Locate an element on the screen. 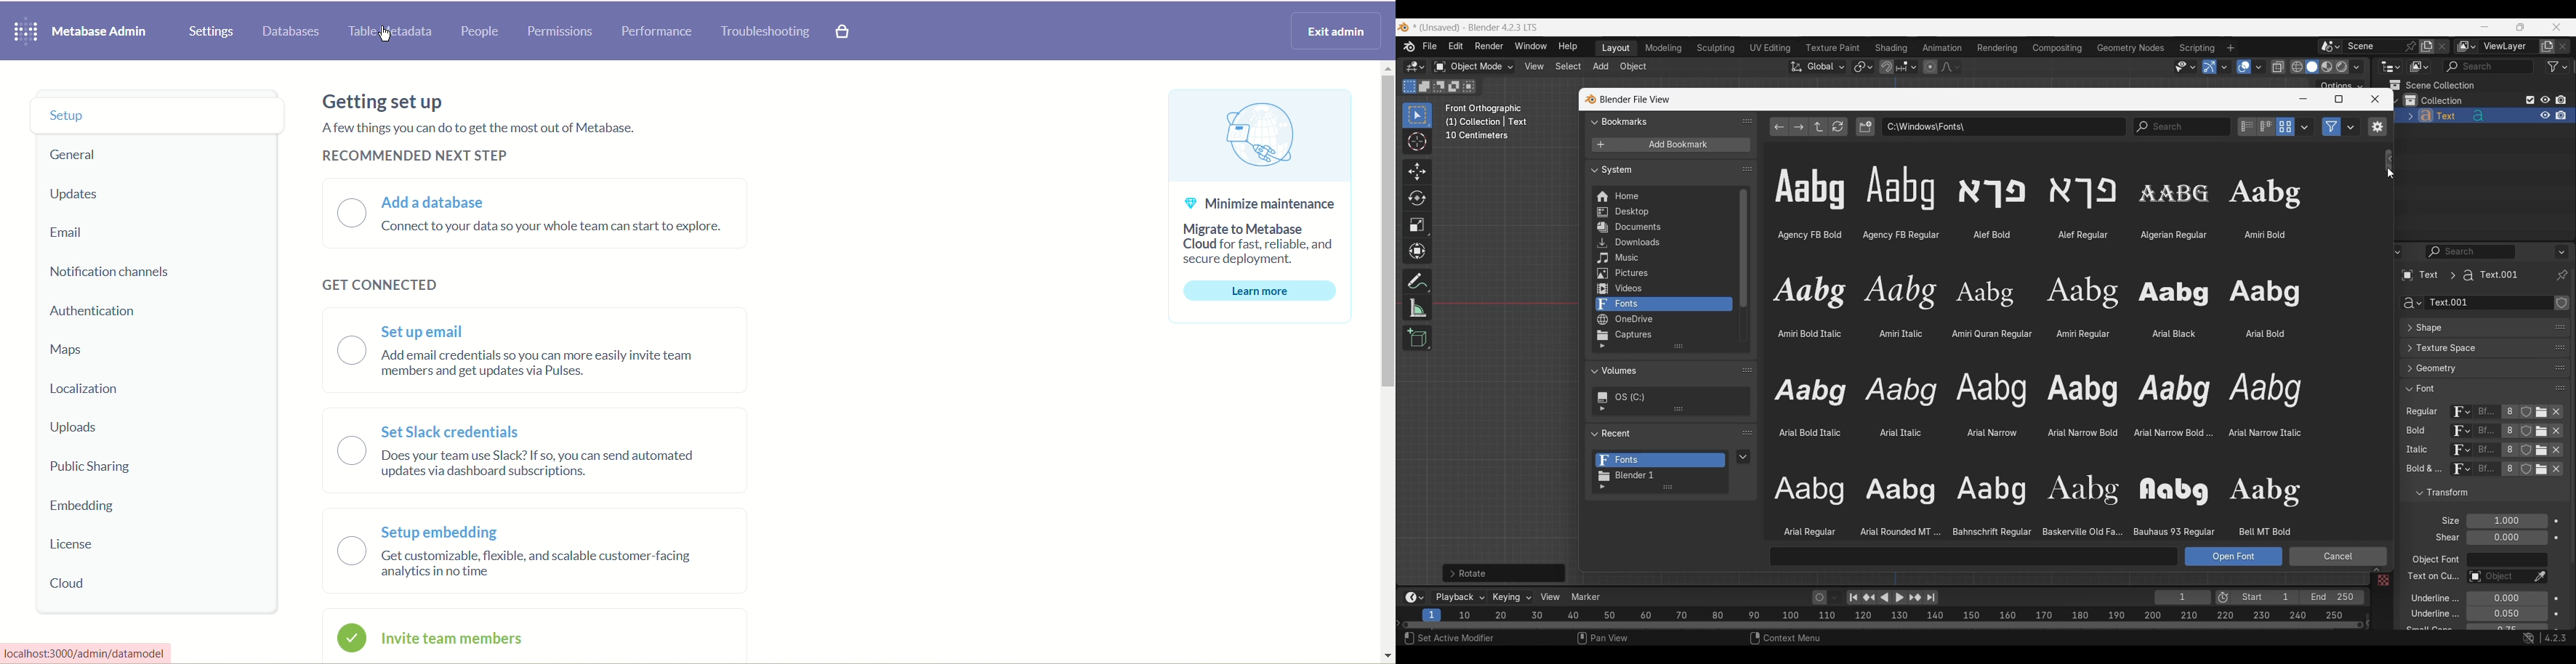  Cursor selecting vertical slide bar is located at coordinates (2391, 174).